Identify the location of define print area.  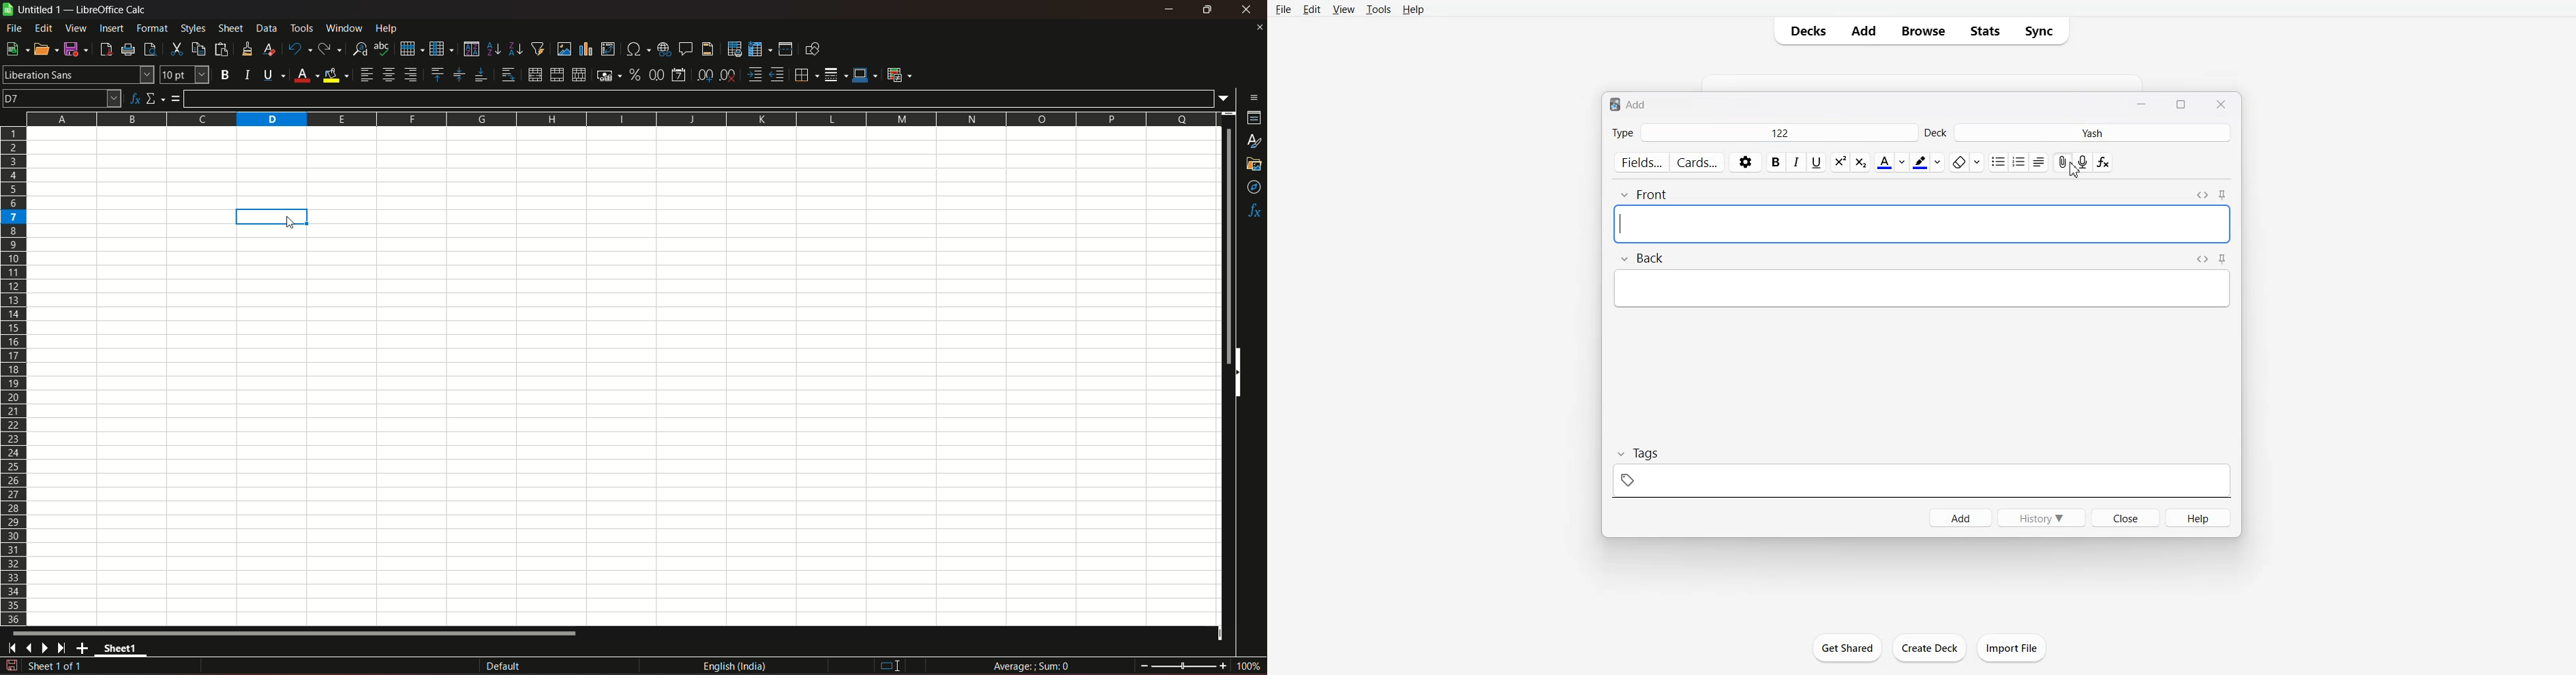
(734, 50).